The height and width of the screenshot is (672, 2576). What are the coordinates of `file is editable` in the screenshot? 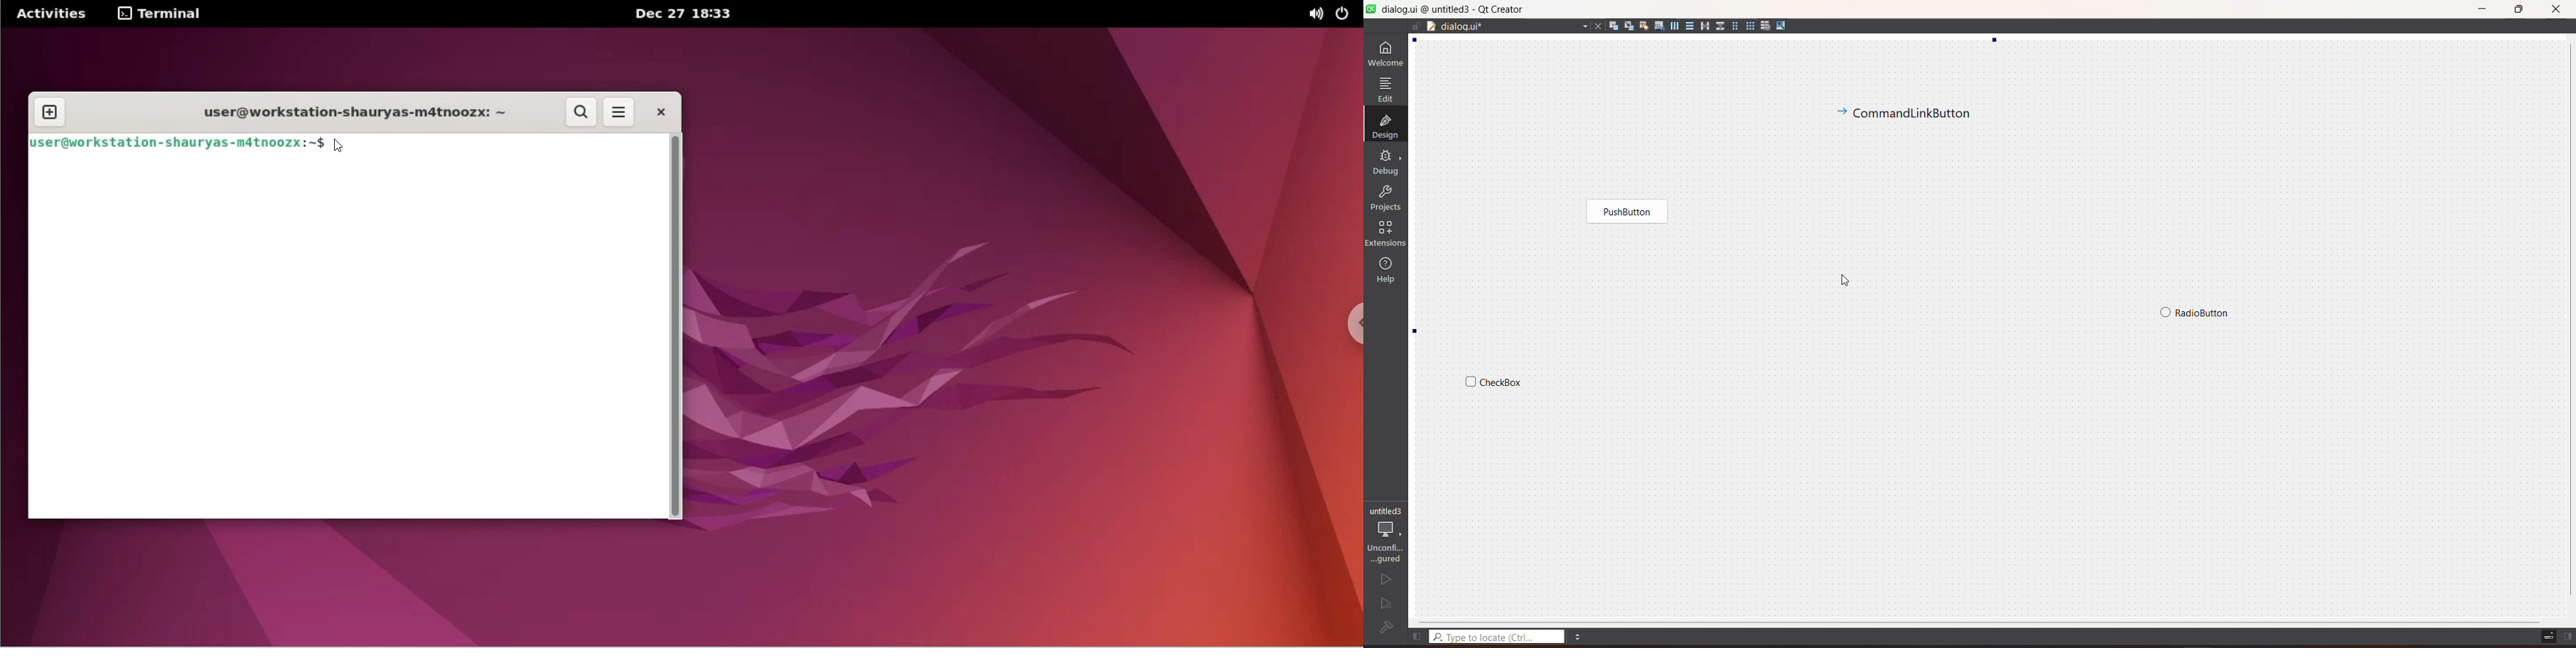 It's located at (1414, 27).